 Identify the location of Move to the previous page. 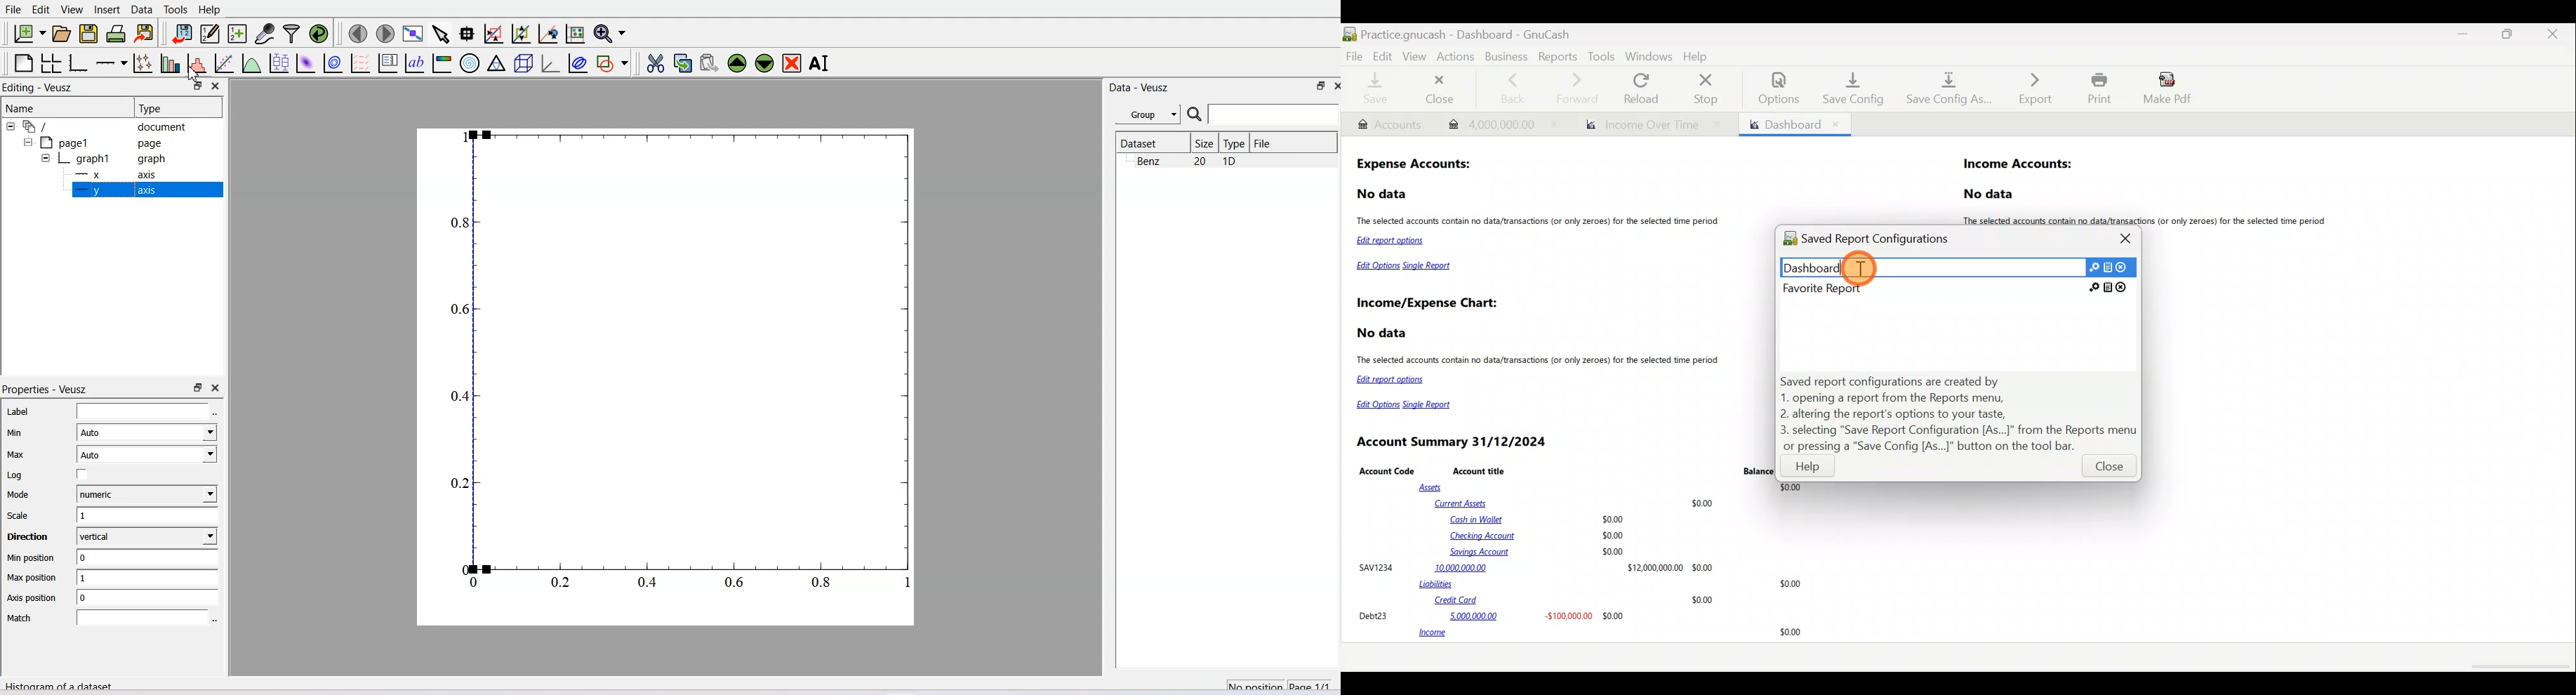
(357, 34).